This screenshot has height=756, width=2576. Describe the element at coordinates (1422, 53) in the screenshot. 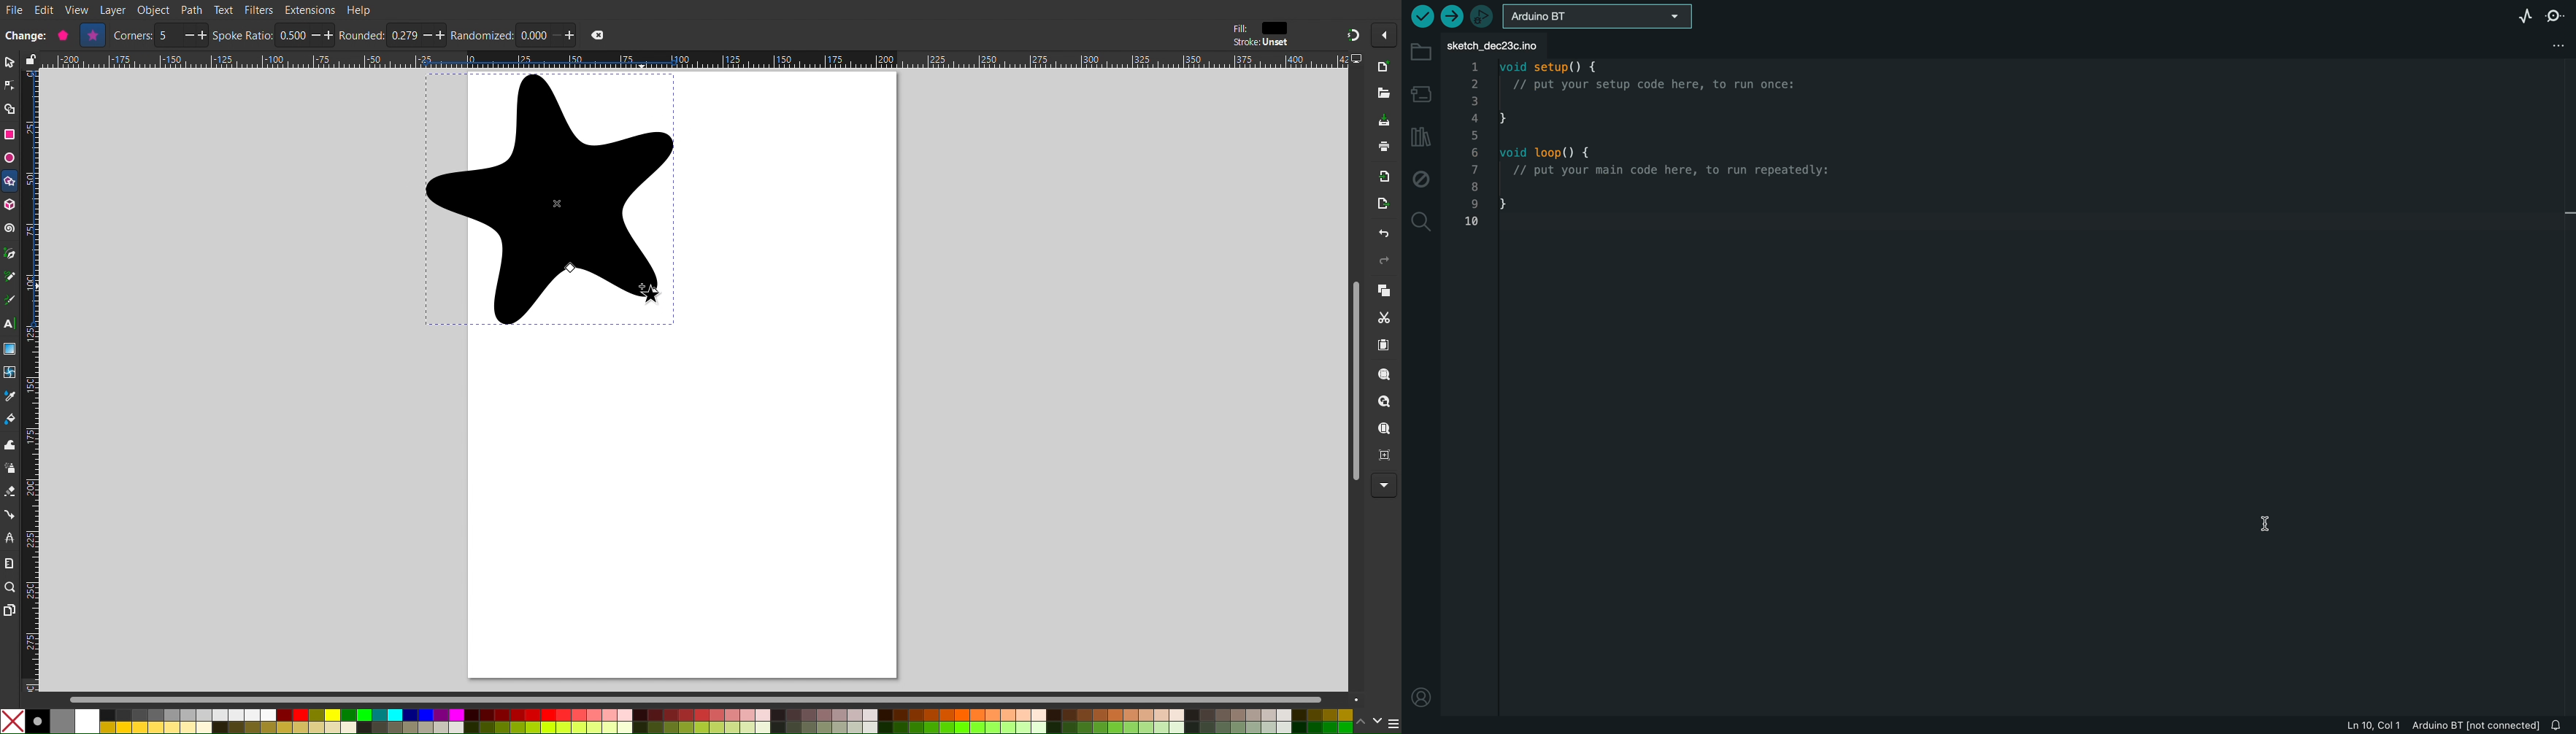

I see `folder` at that location.